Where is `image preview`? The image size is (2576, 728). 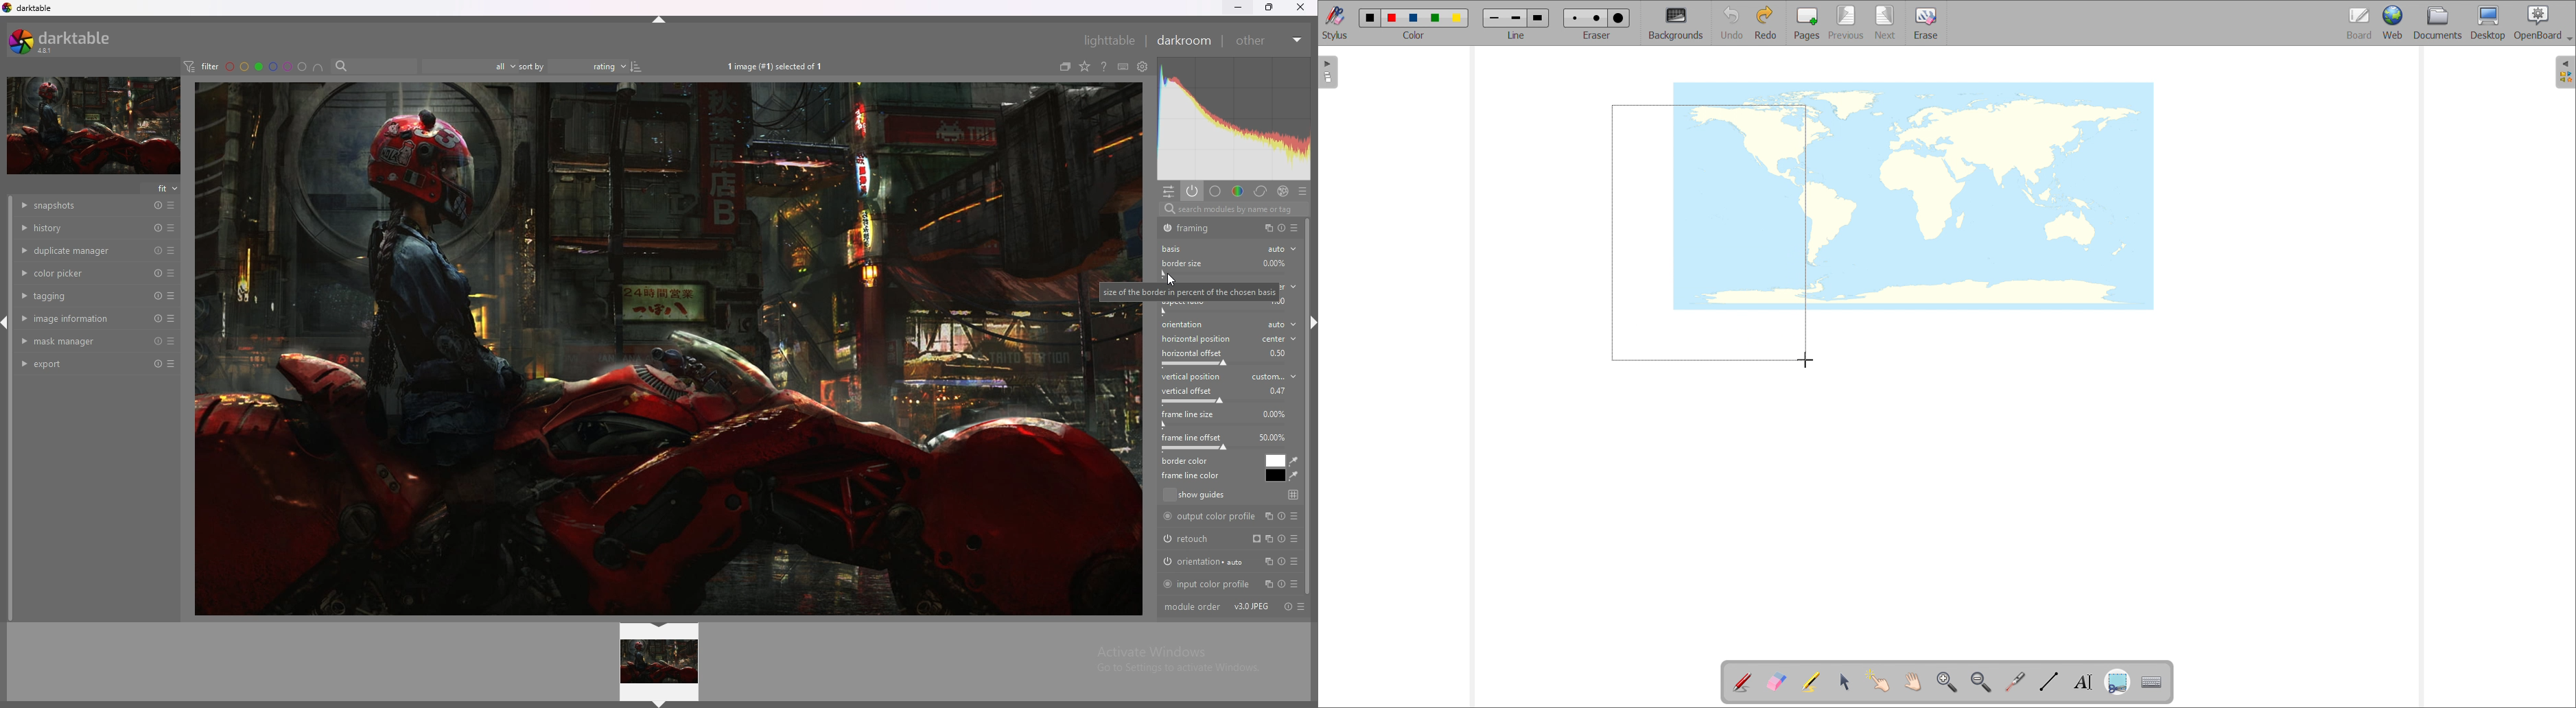
image preview is located at coordinates (660, 662).